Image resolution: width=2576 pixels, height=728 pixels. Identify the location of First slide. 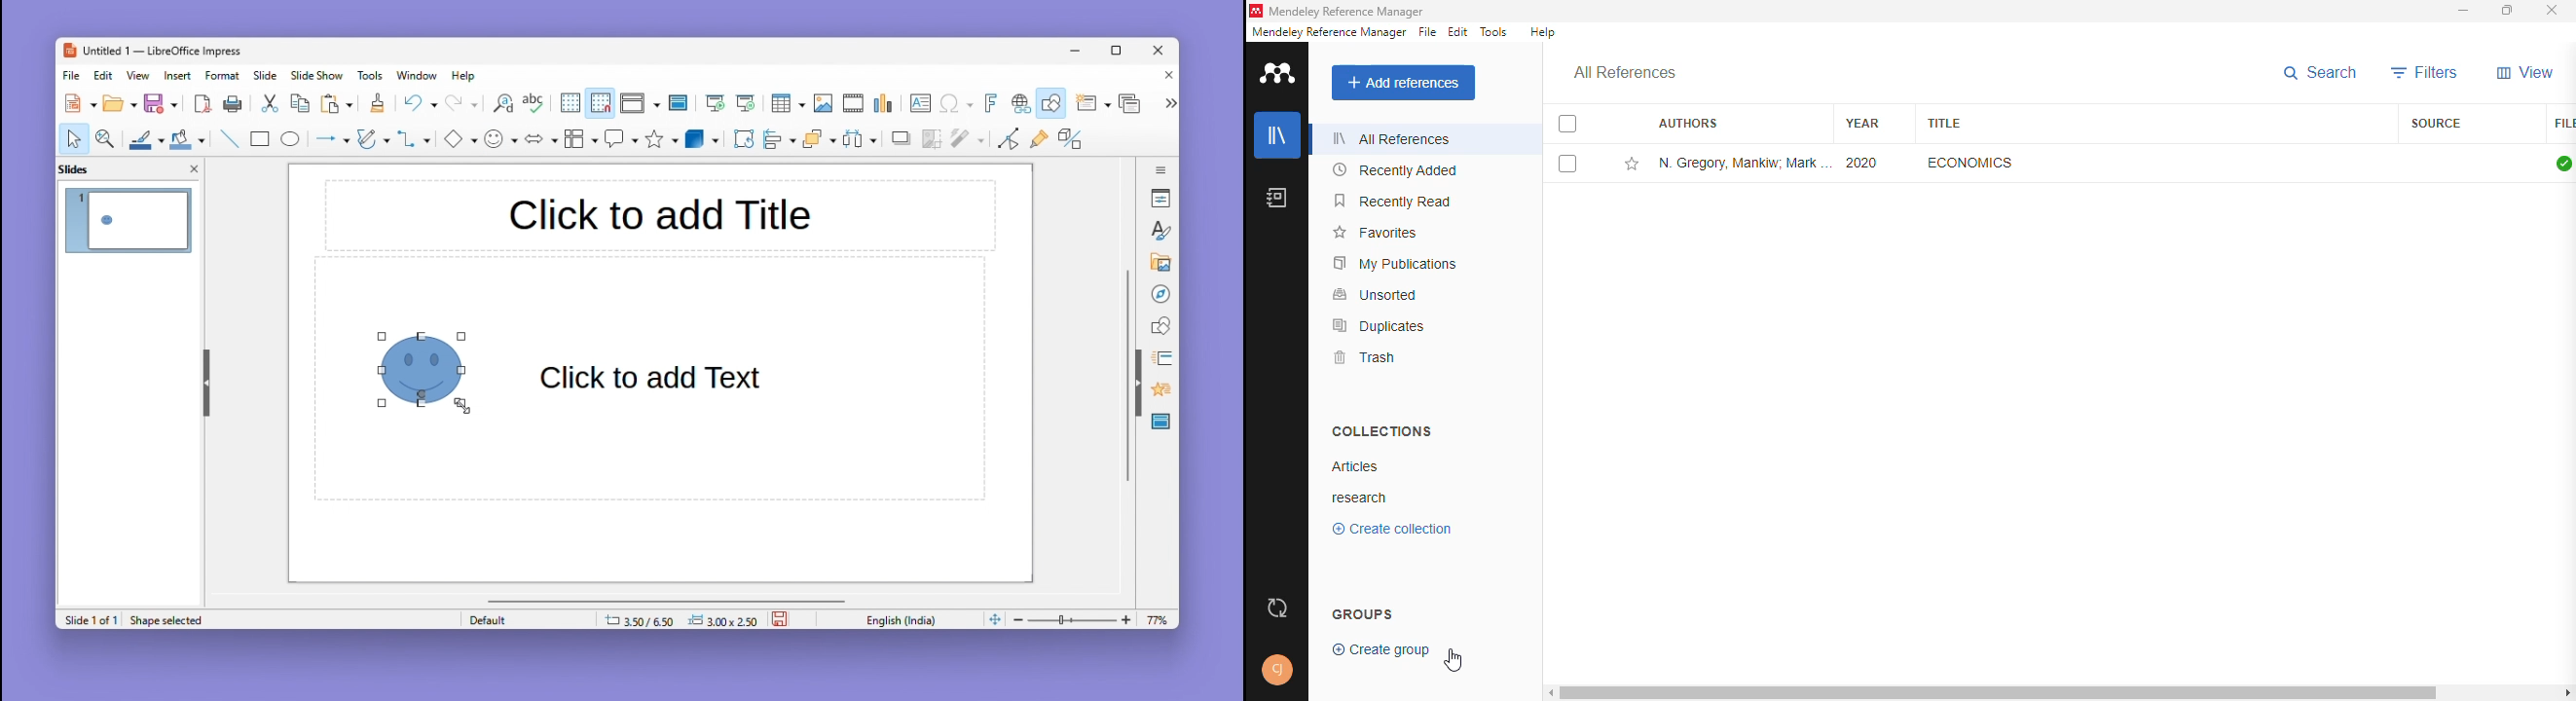
(716, 104).